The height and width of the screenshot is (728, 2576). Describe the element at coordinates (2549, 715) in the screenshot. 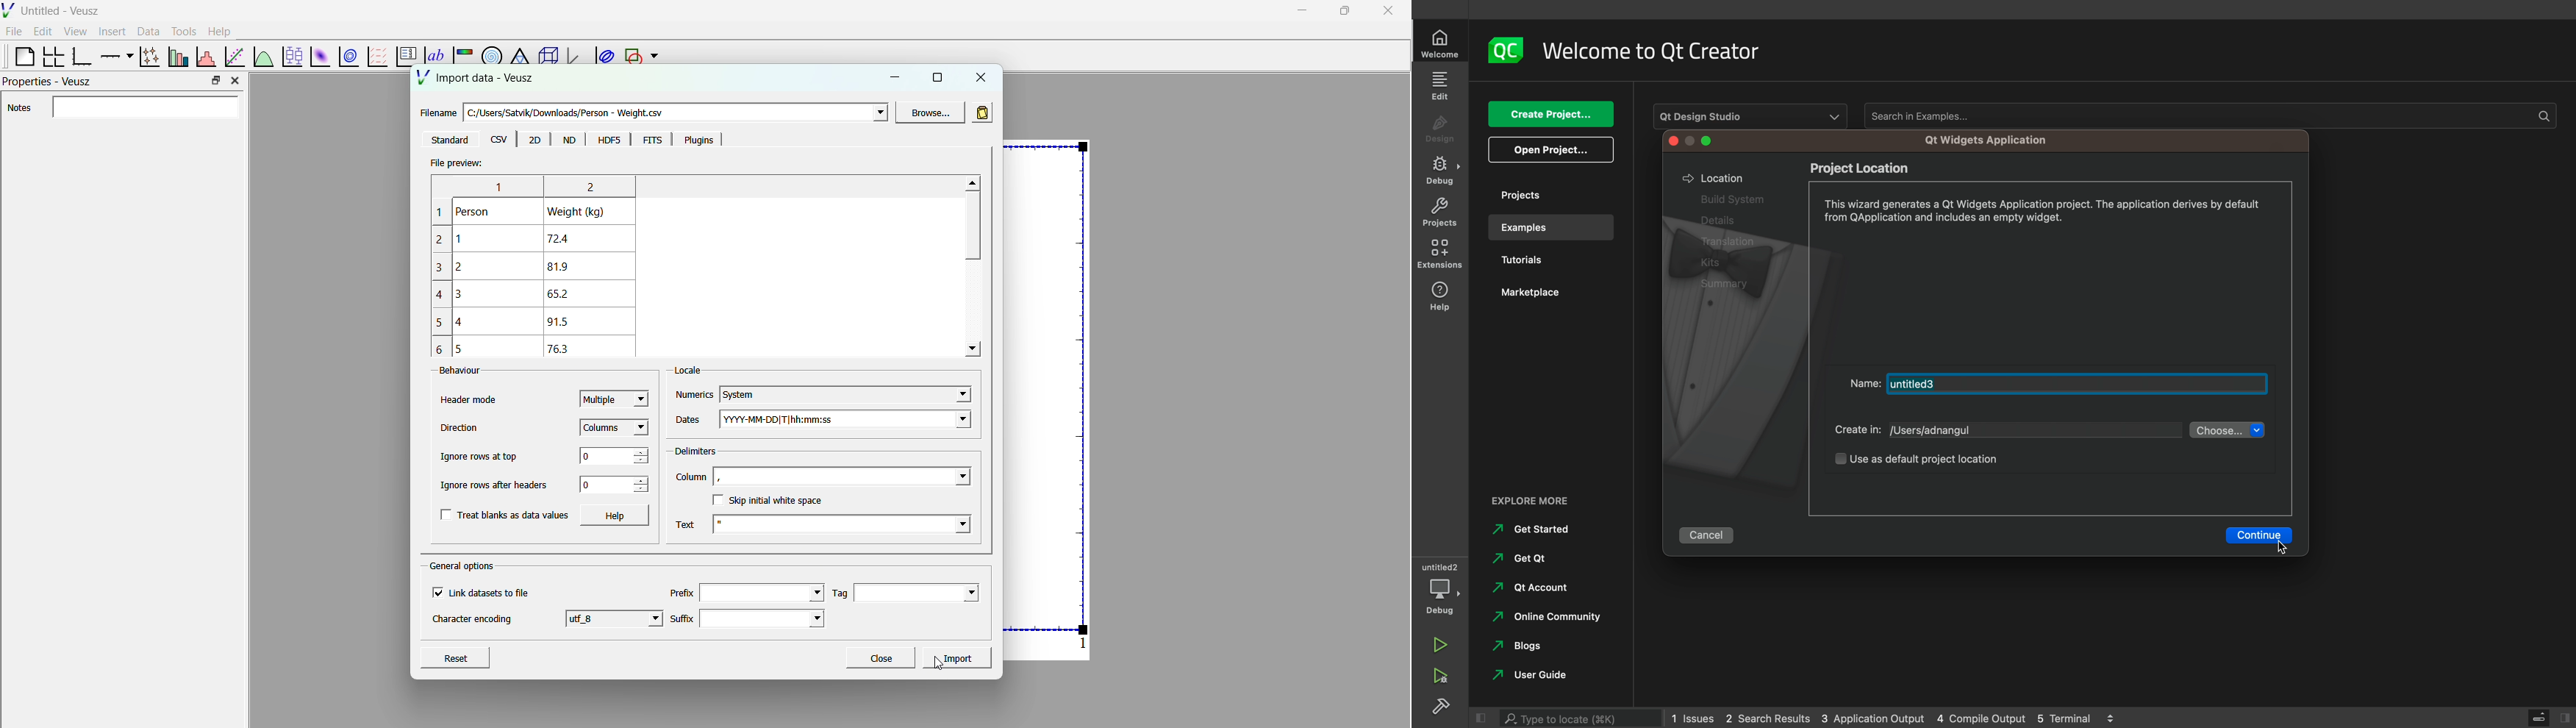

I see `close bar` at that location.